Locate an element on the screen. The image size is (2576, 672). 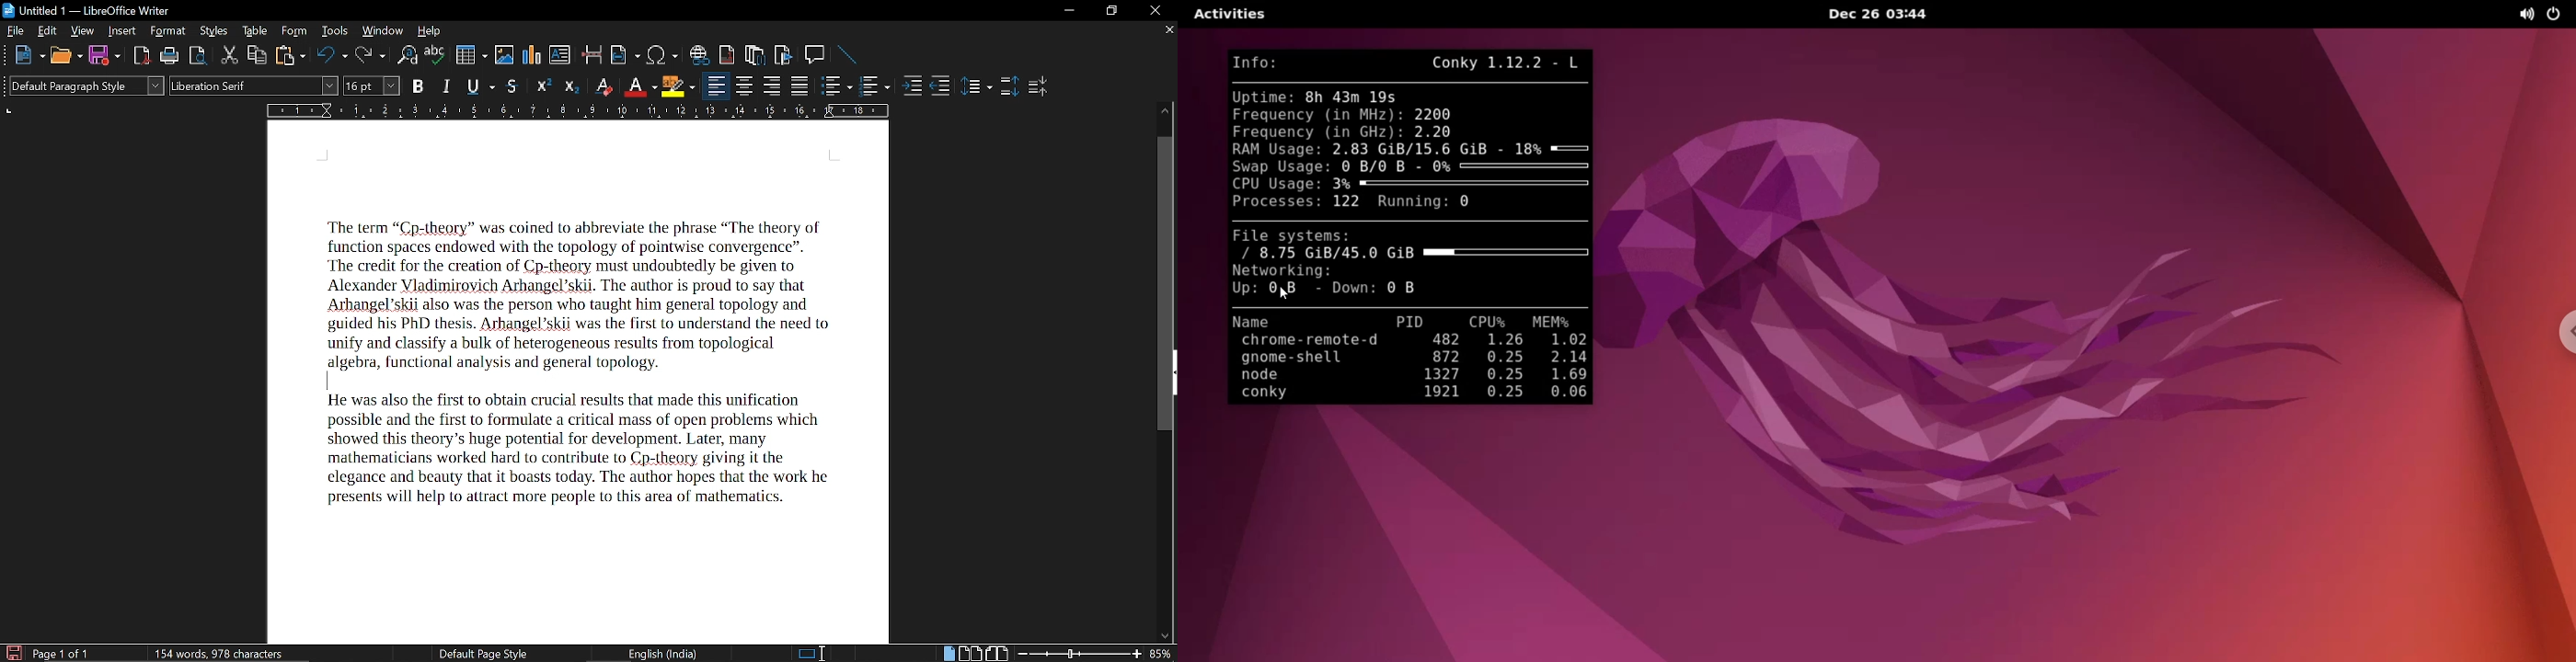
Save is located at coordinates (105, 56).